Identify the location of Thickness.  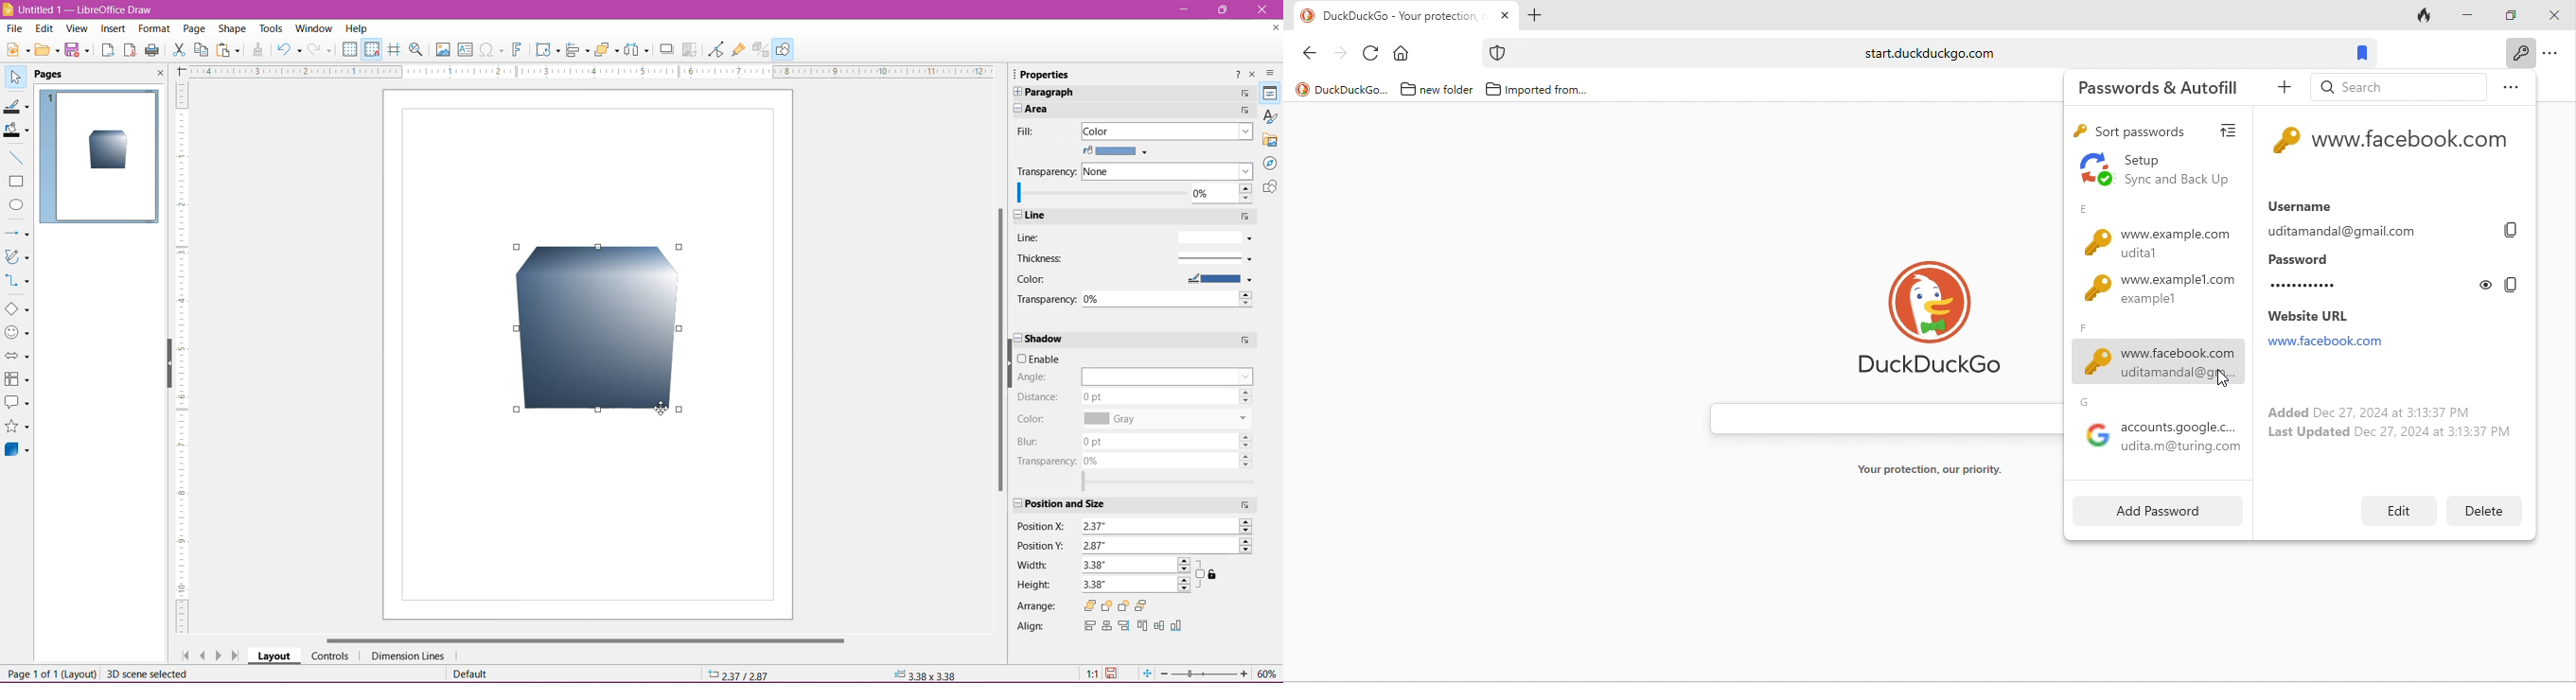
(1052, 258).